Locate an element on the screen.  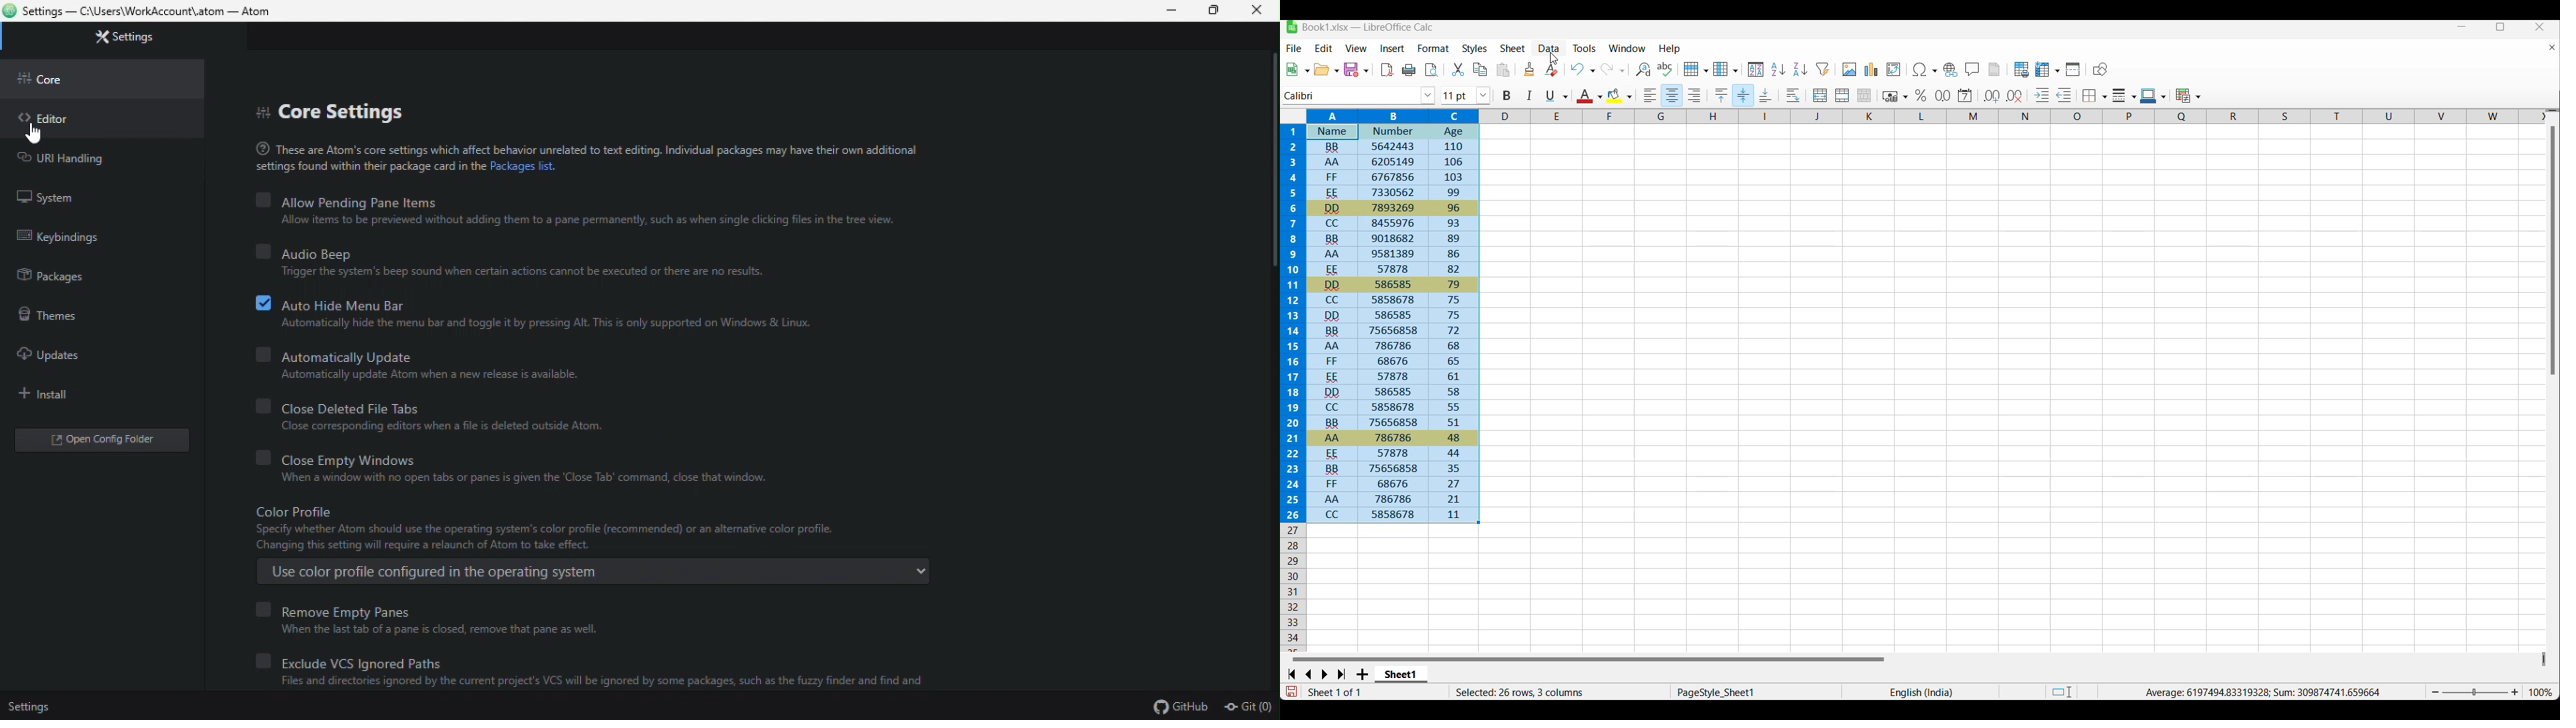
Open folder is located at coordinates (107, 443).